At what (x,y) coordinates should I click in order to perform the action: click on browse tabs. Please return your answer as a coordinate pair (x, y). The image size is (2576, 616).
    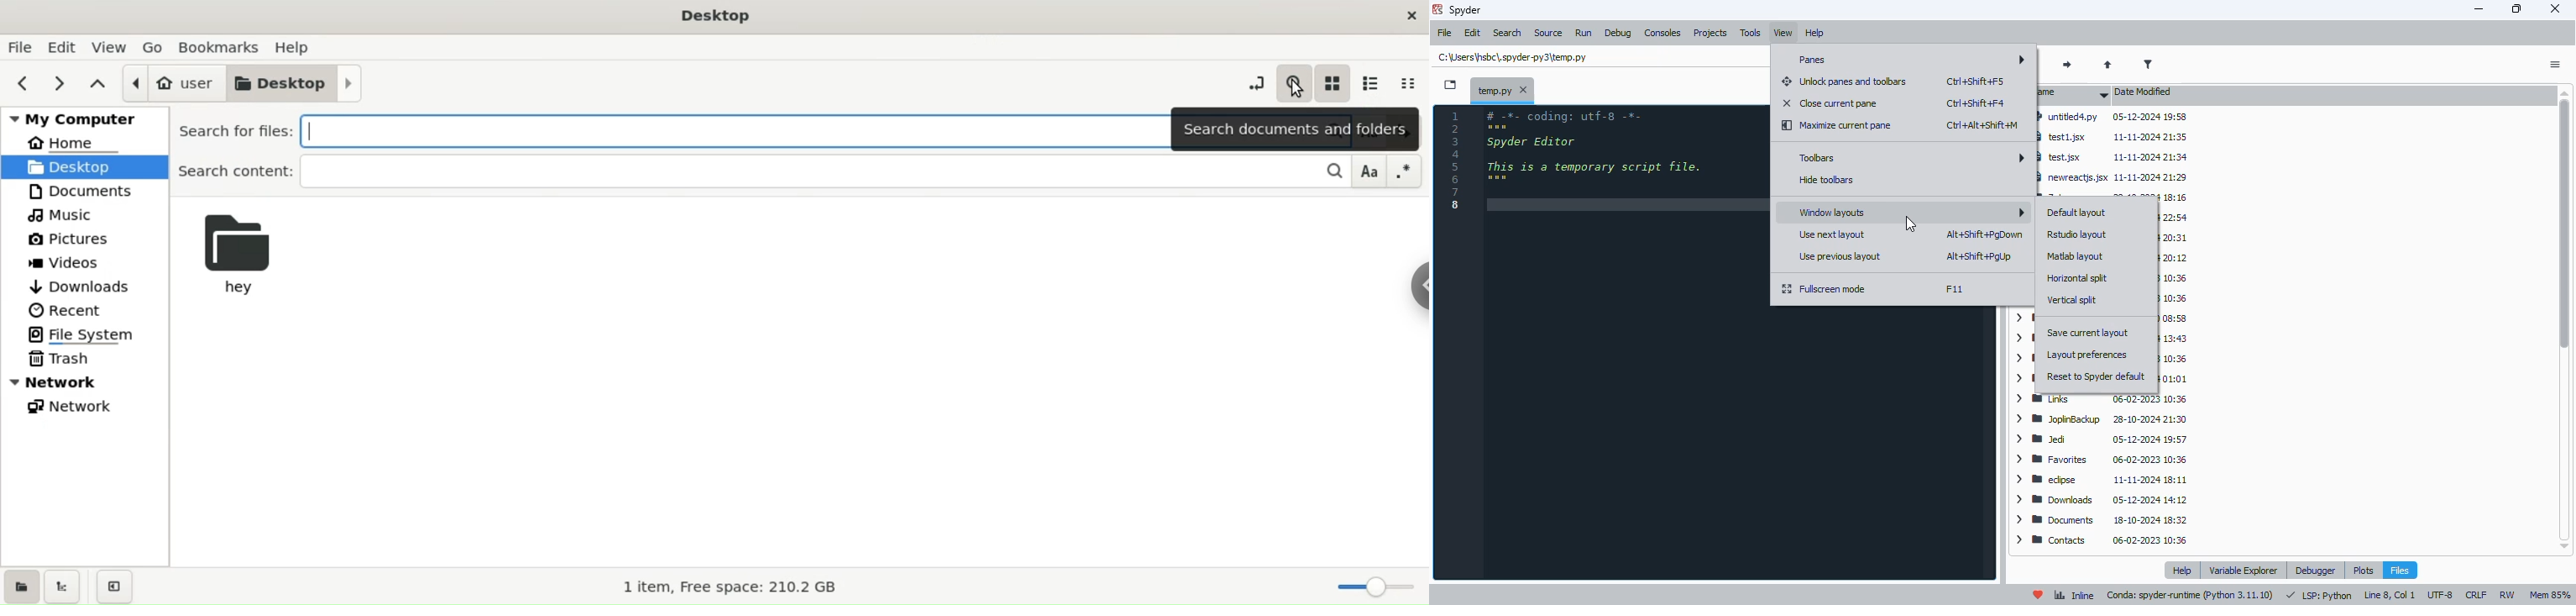
    Looking at the image, I should click on (1451, 85).